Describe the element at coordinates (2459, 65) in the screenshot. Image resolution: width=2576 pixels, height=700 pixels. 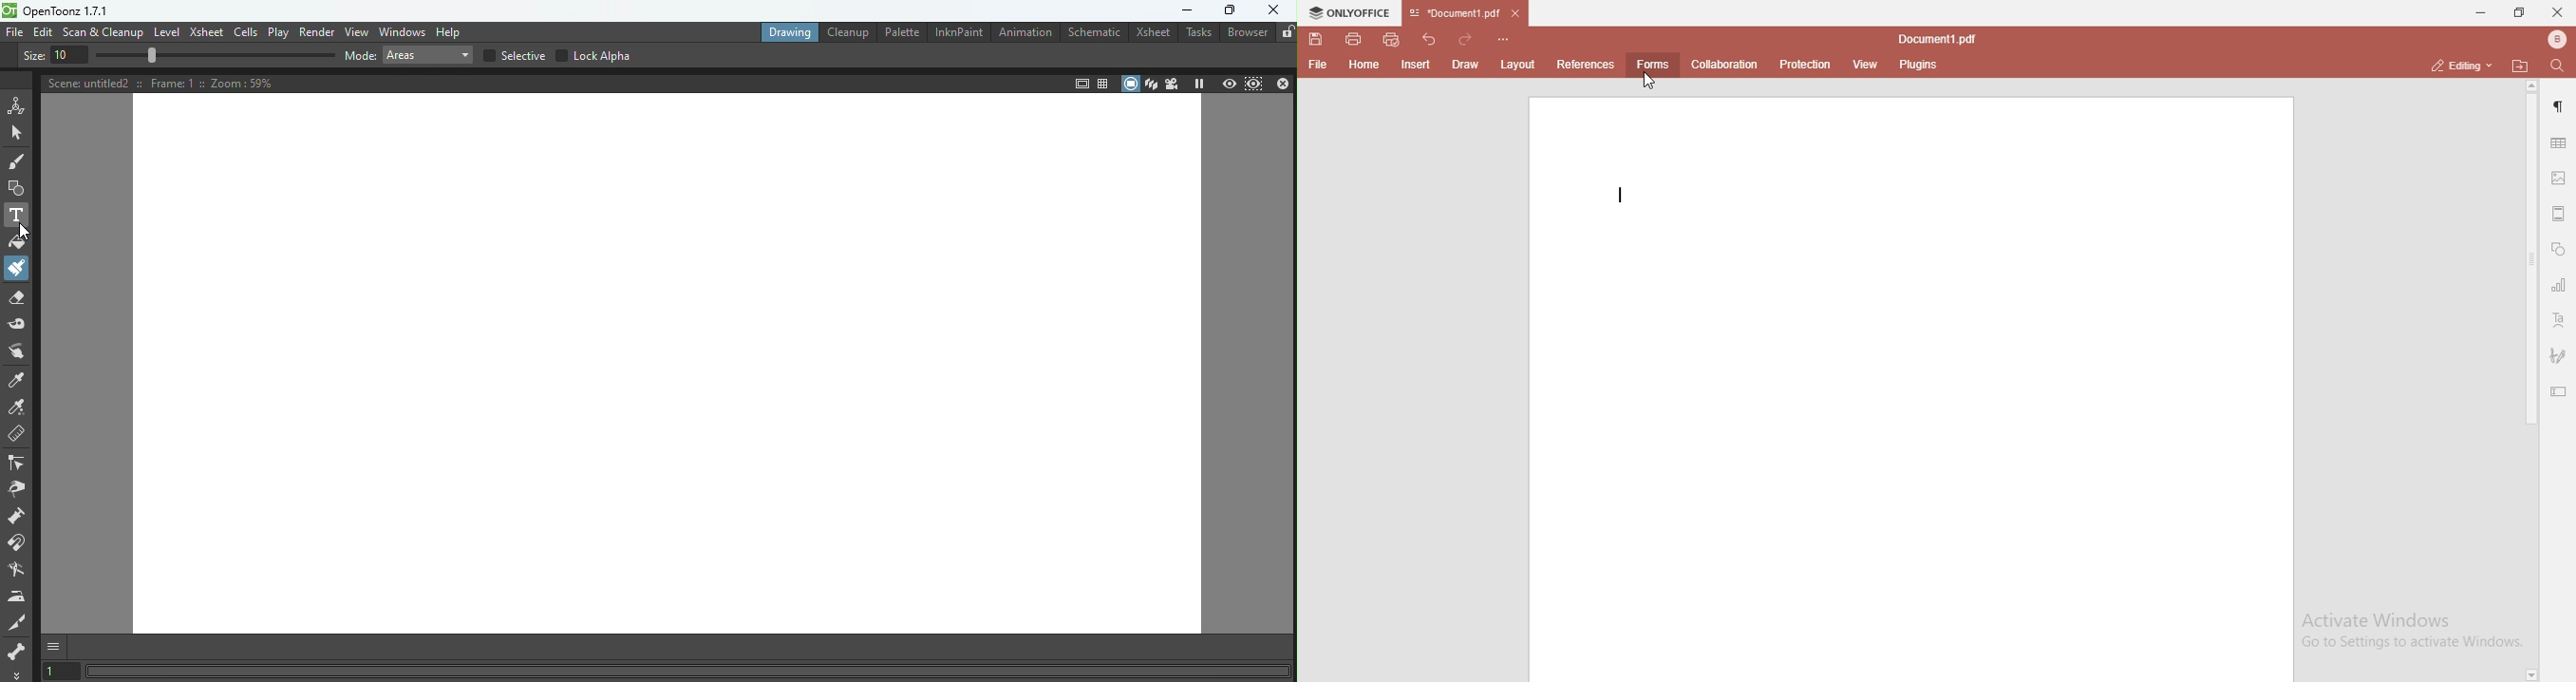
I see `editing` at that location.